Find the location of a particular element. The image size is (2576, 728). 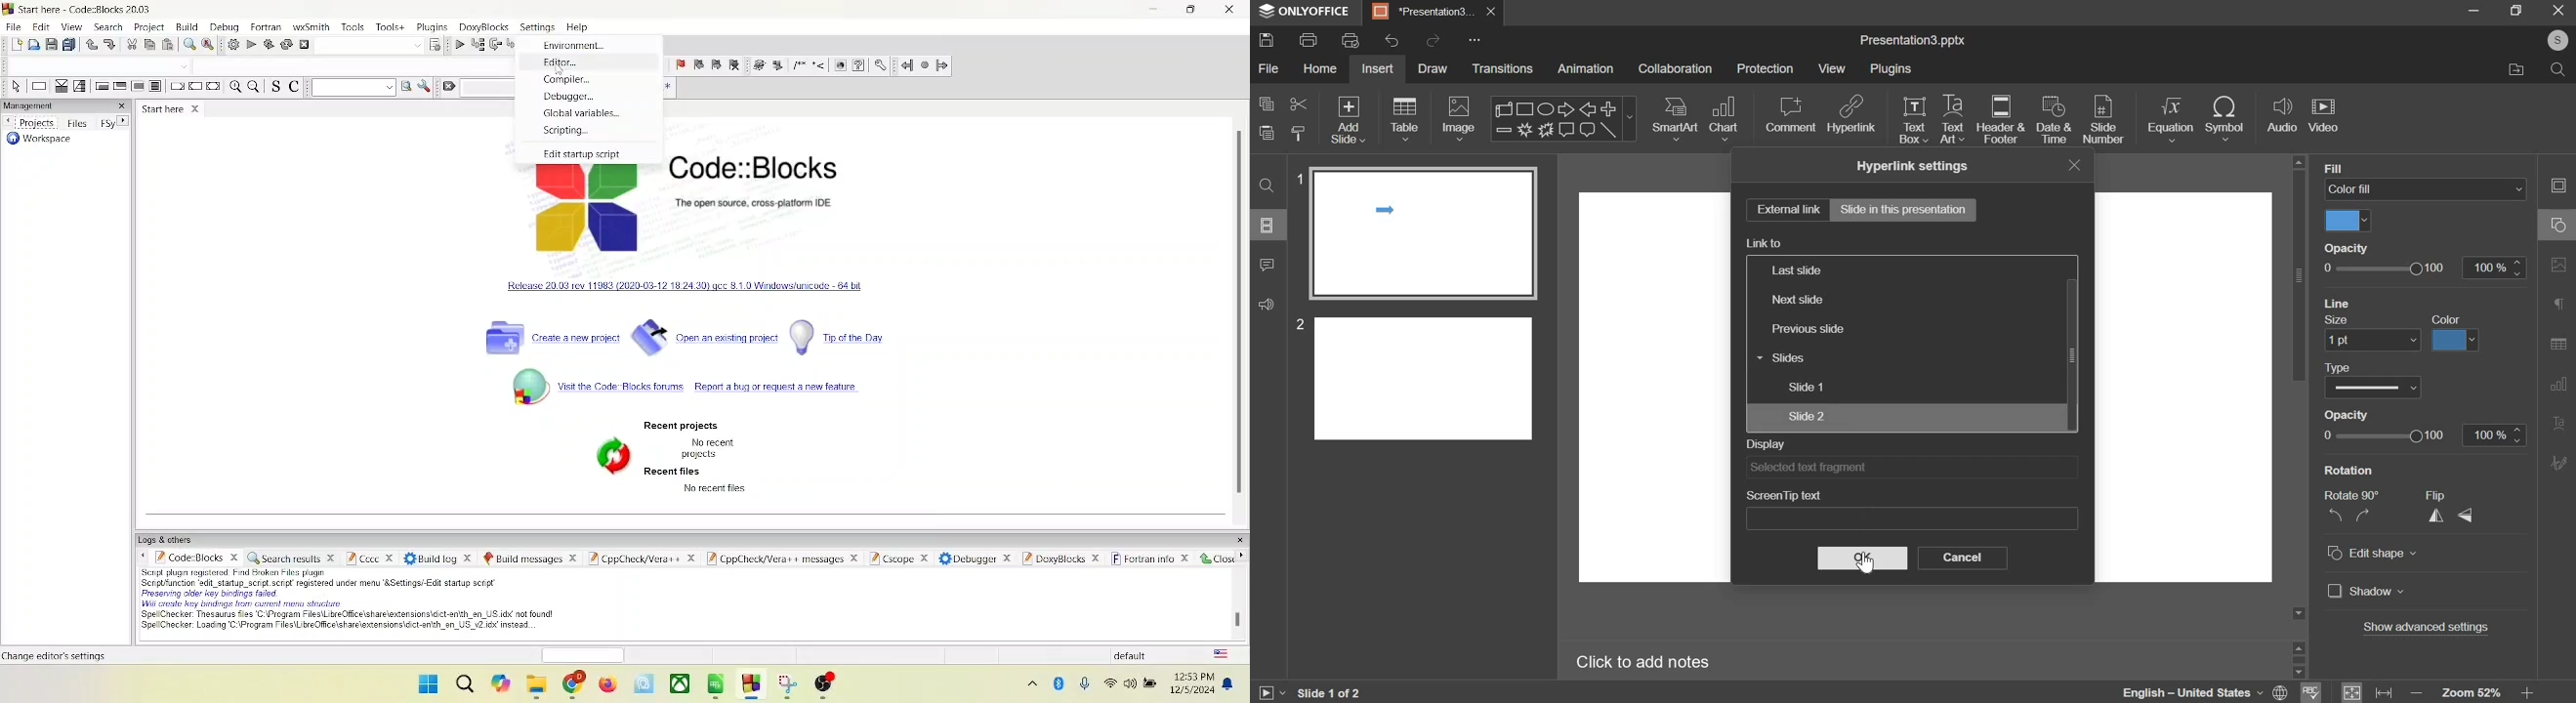

Previous slide is located at coordinates (1824, 331).